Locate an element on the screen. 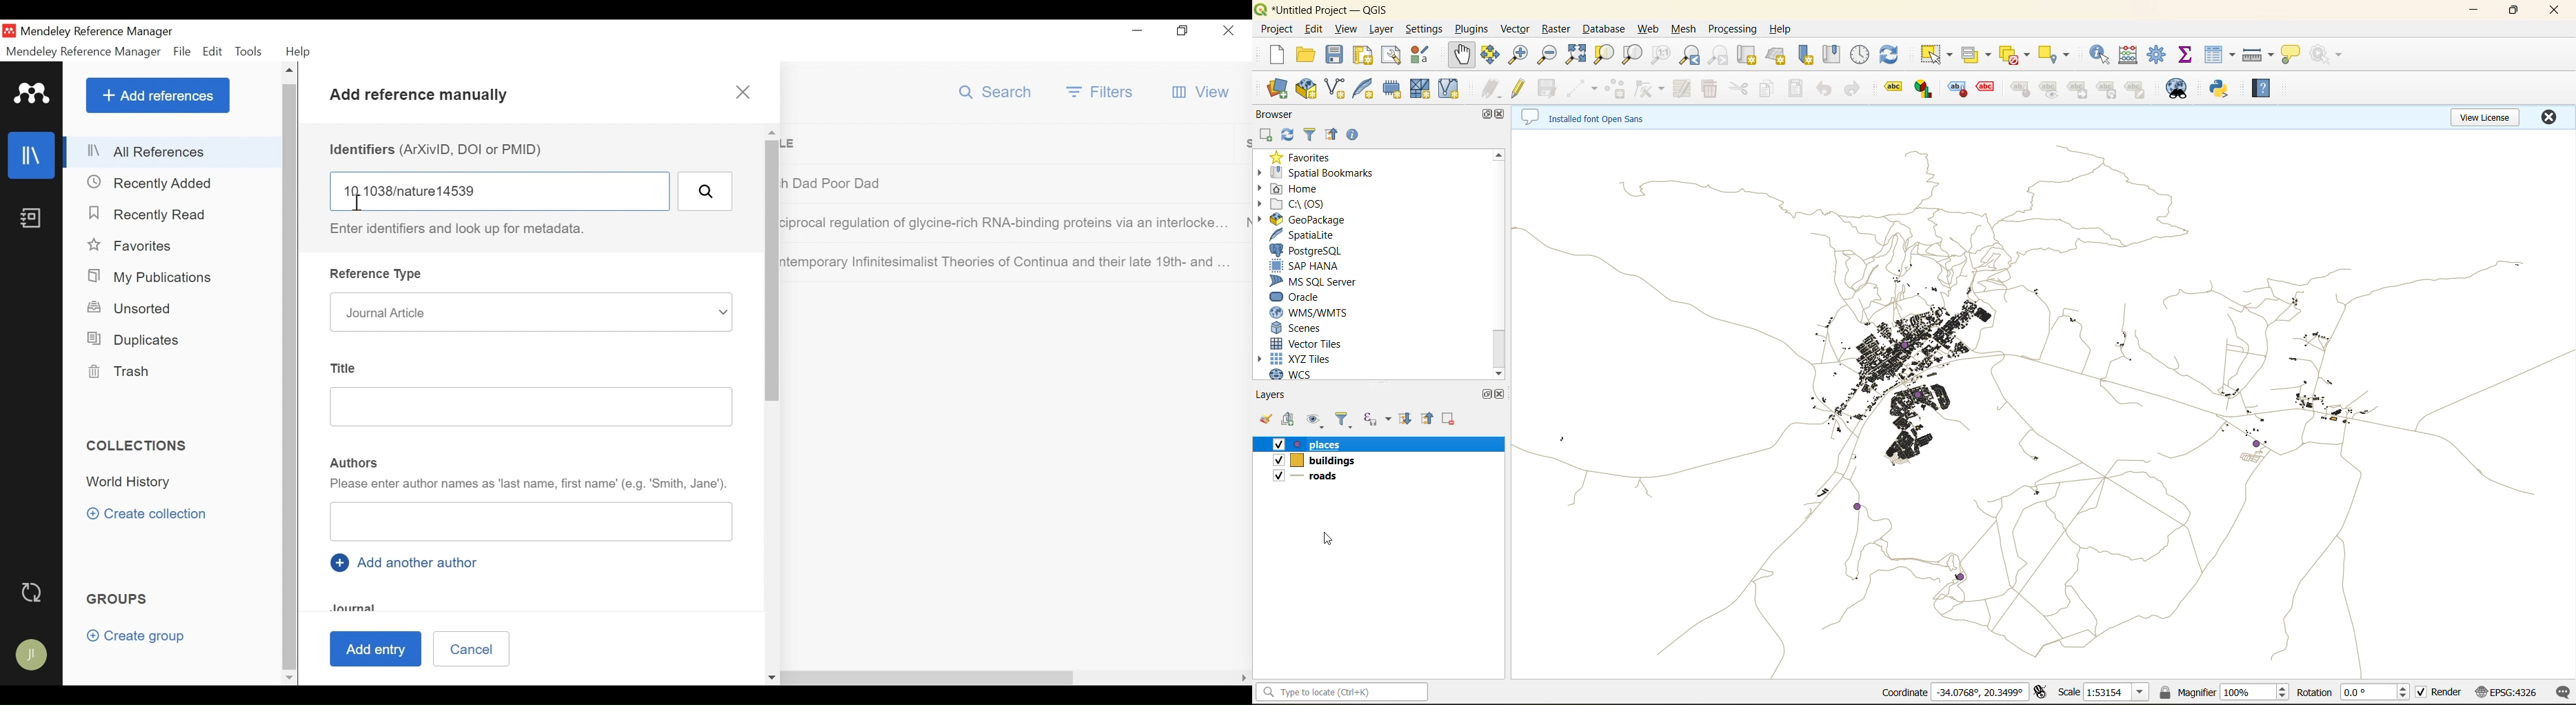 The height and width of the screenshot is (728, 2576). Reference Type is located at coordinates (378, 274).